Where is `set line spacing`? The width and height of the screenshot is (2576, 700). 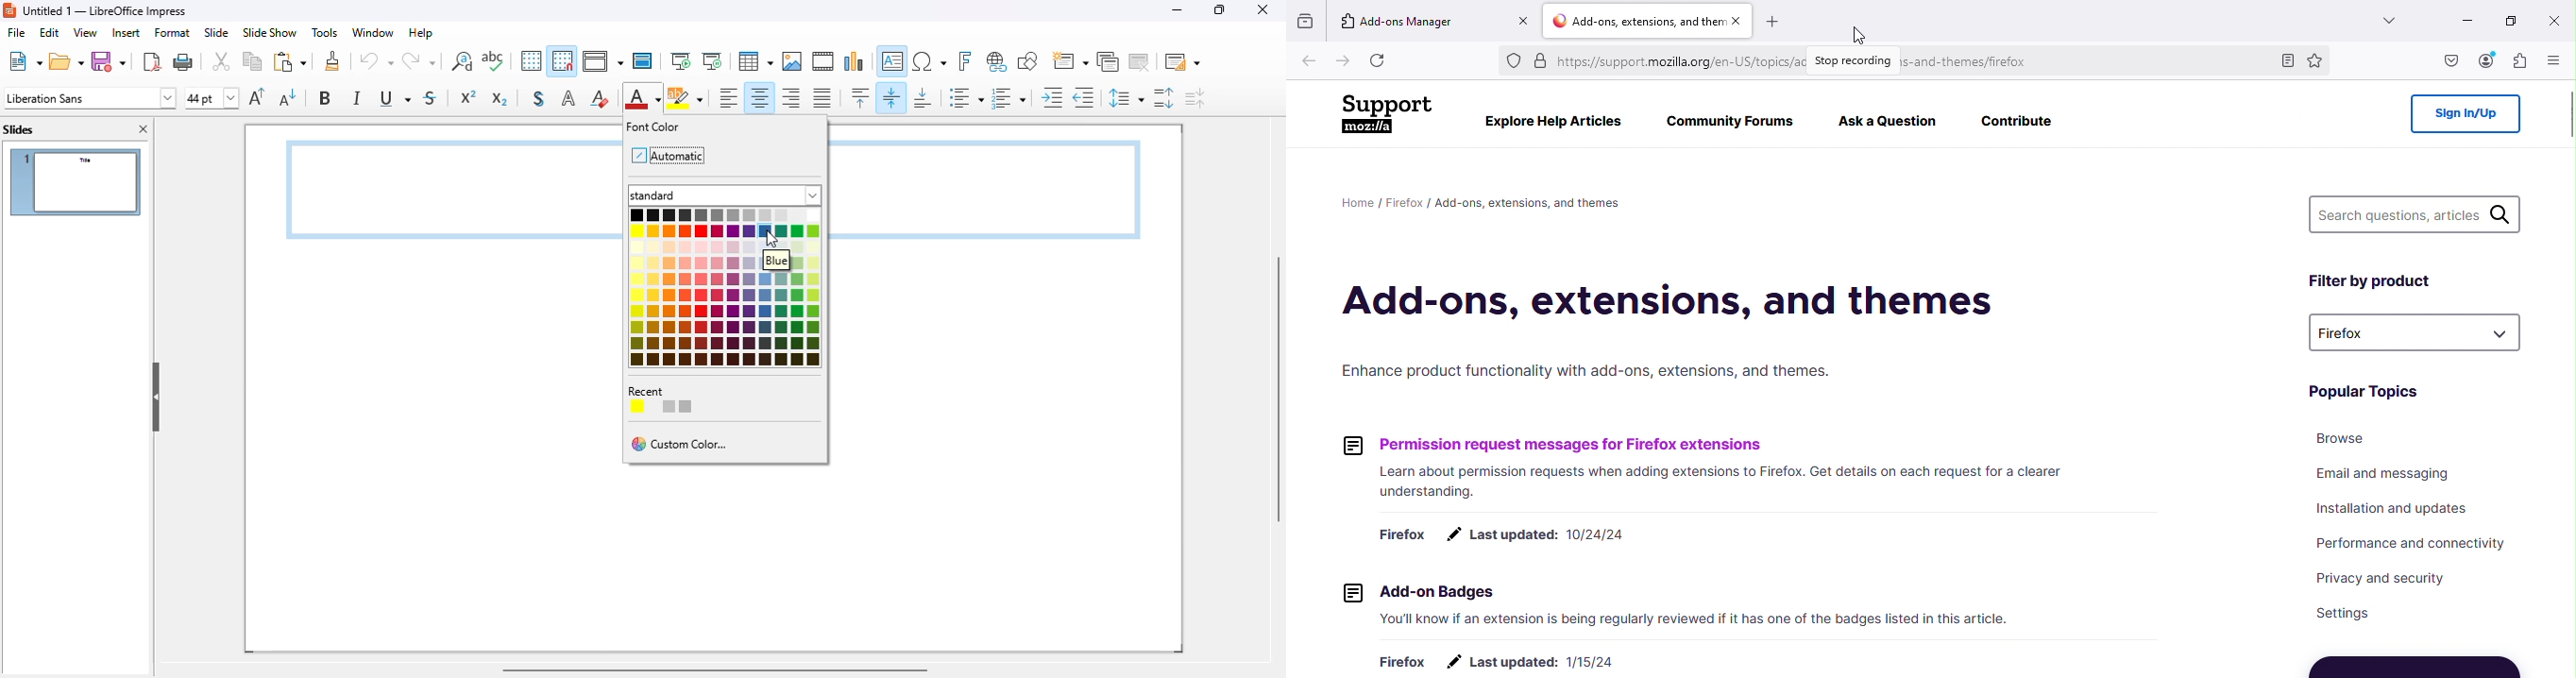 set line spacing is located at coordinates (1125, 98).